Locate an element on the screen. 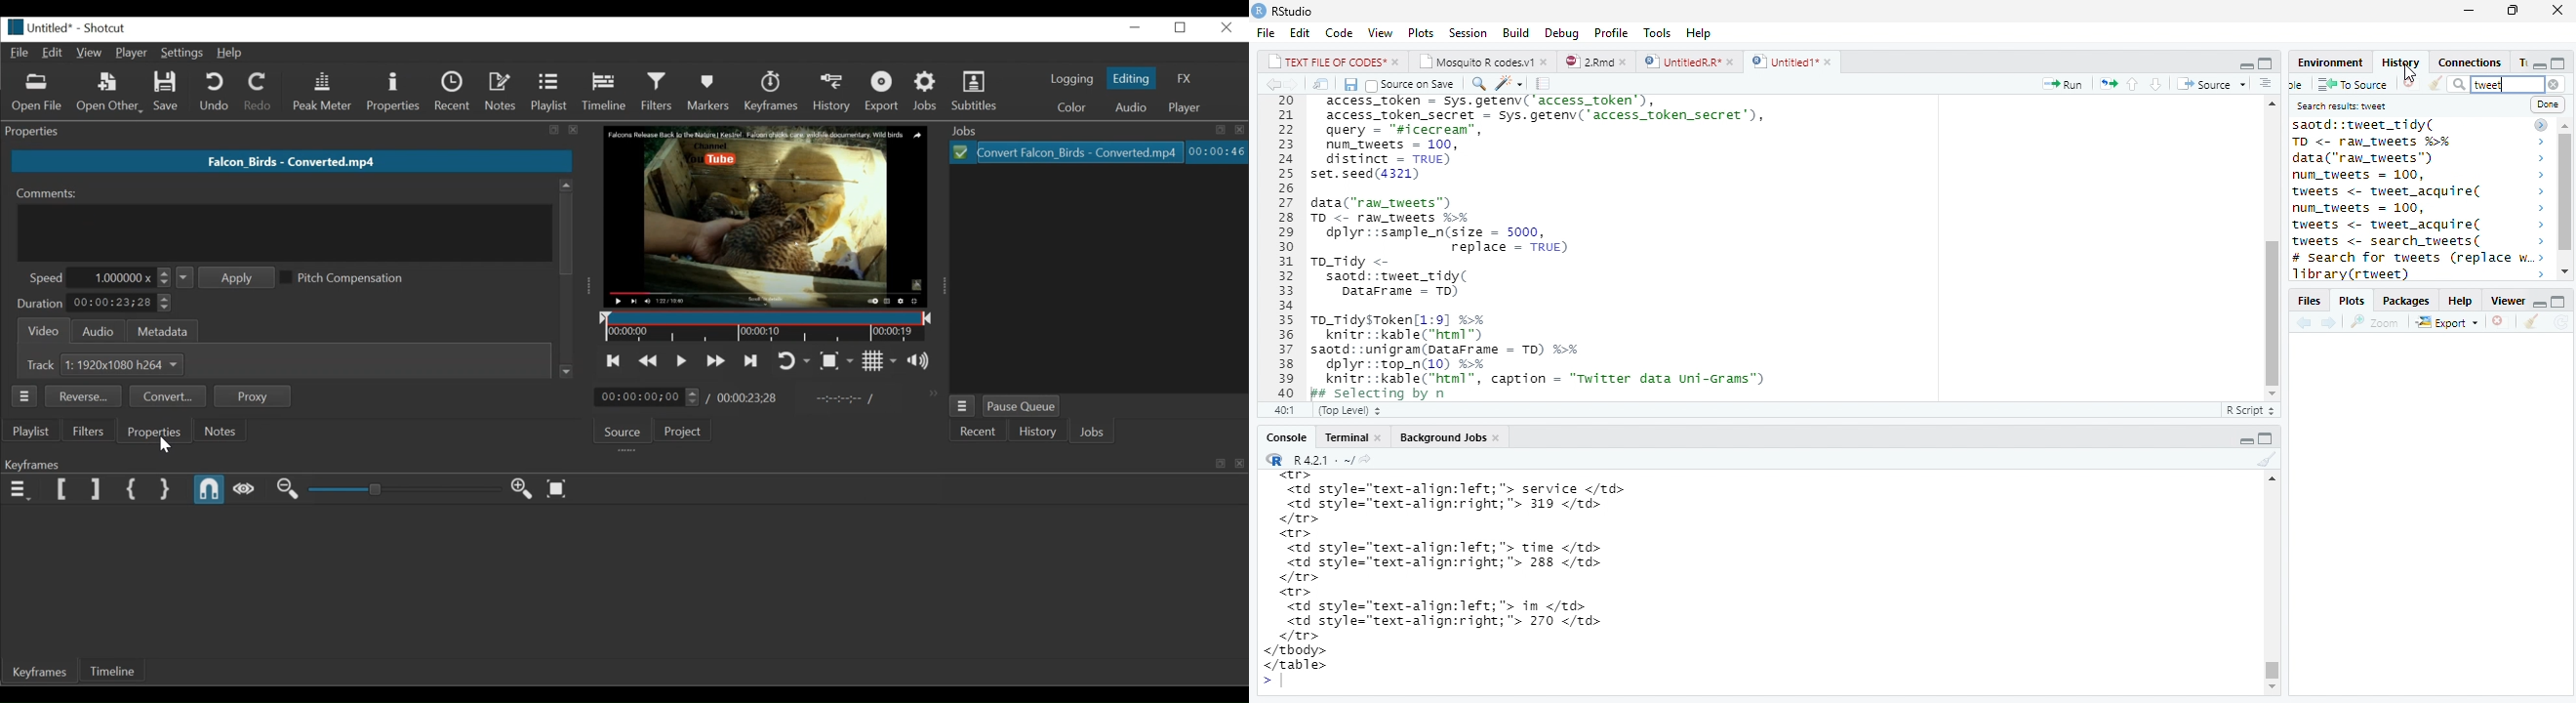 Image resolution: width=2576 pixels, height=728 pixels. | Mosauito R codes.y! is located at coordinates (1482, 61).